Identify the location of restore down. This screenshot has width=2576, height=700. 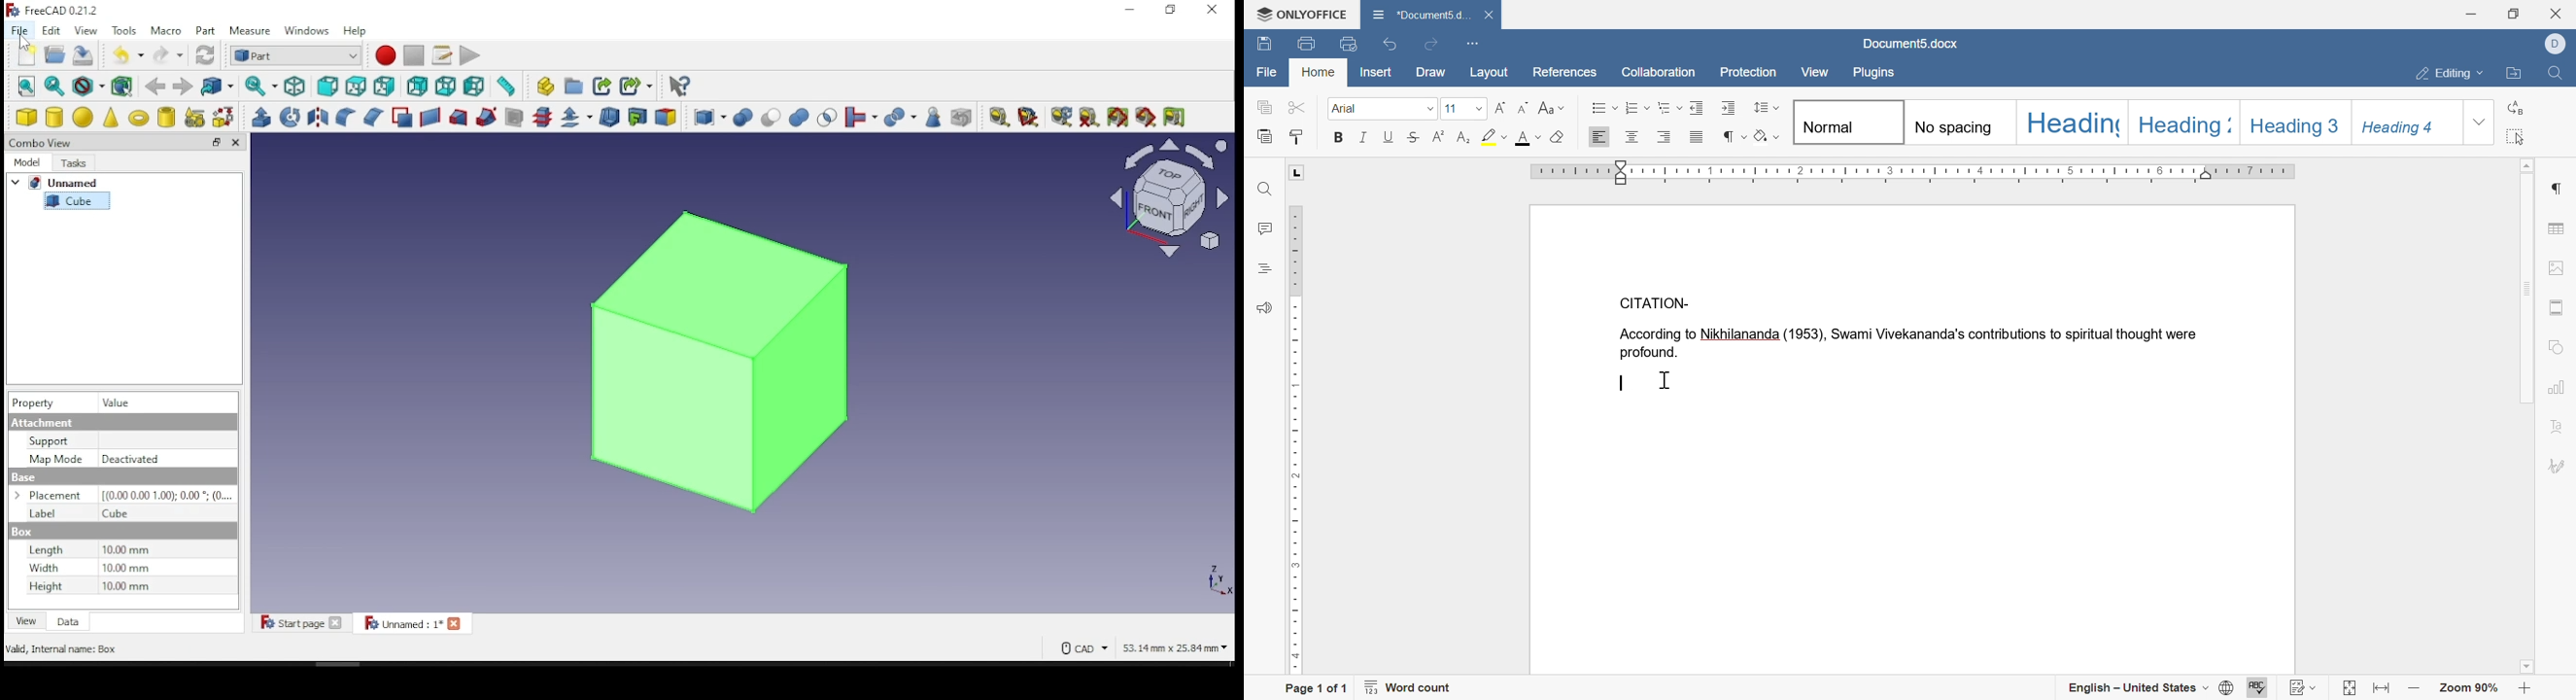
(2514, 12).